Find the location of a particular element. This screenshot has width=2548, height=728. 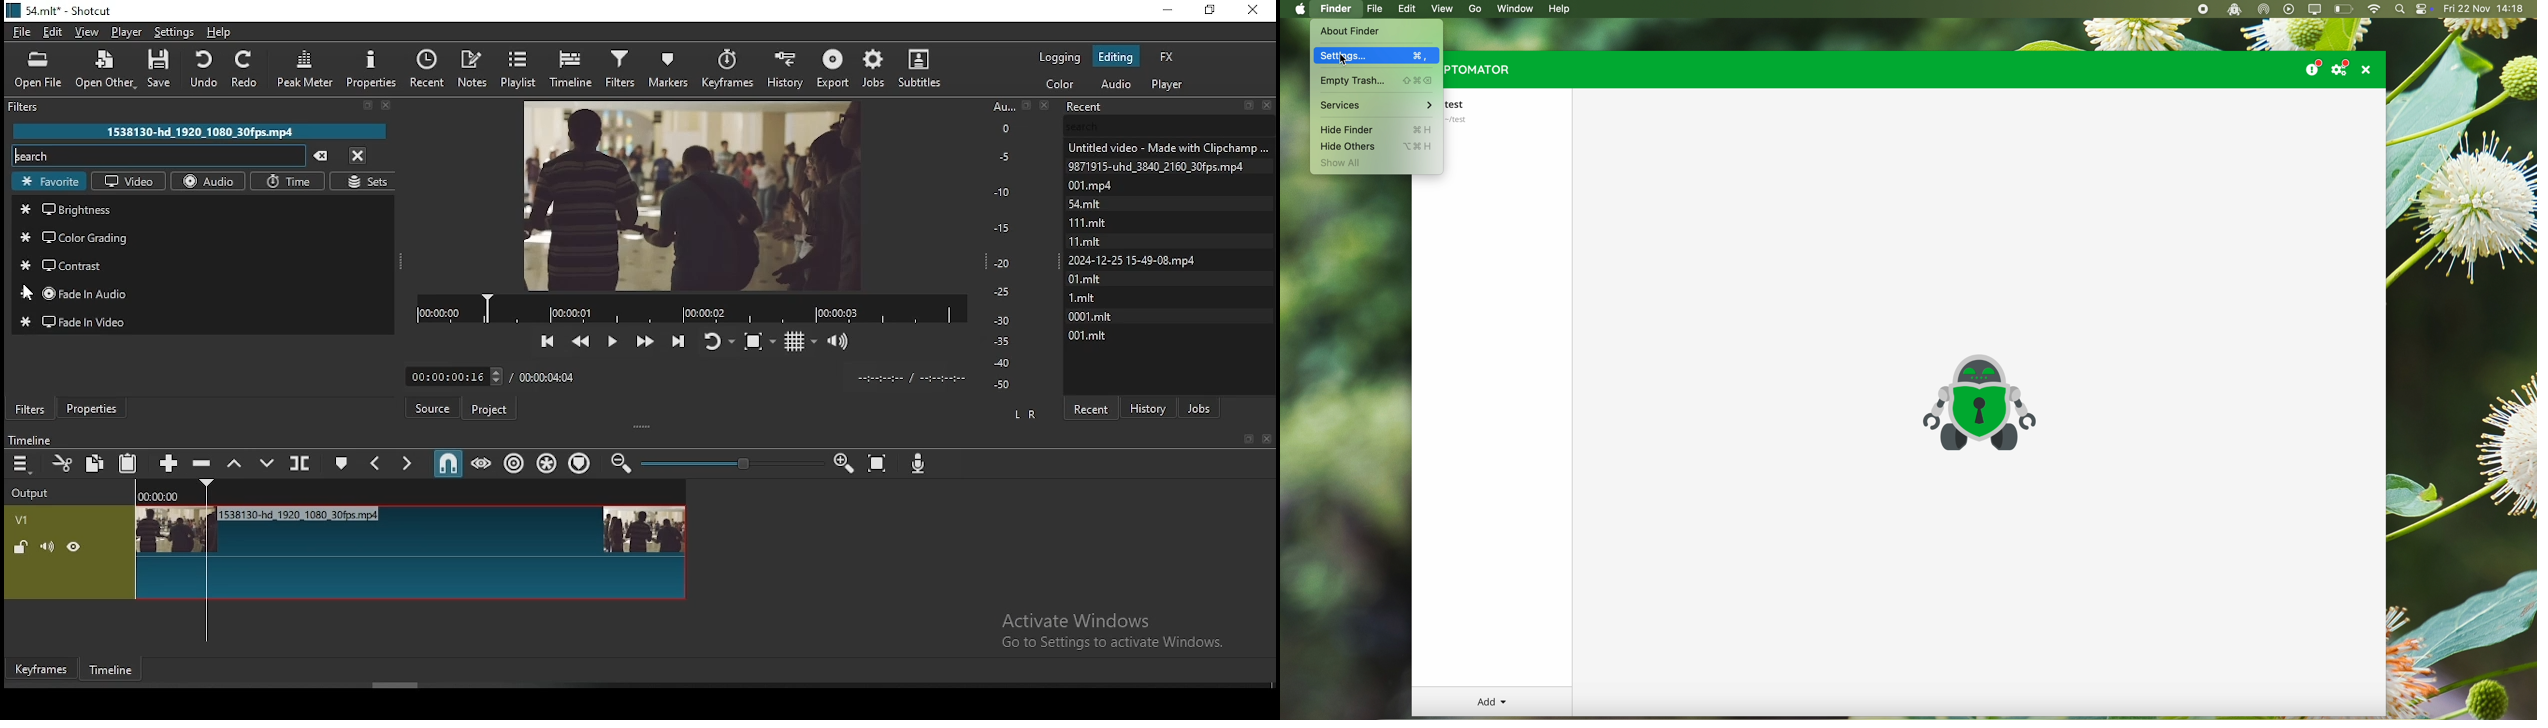

skip to the next point is located at coordinates (678, 339).